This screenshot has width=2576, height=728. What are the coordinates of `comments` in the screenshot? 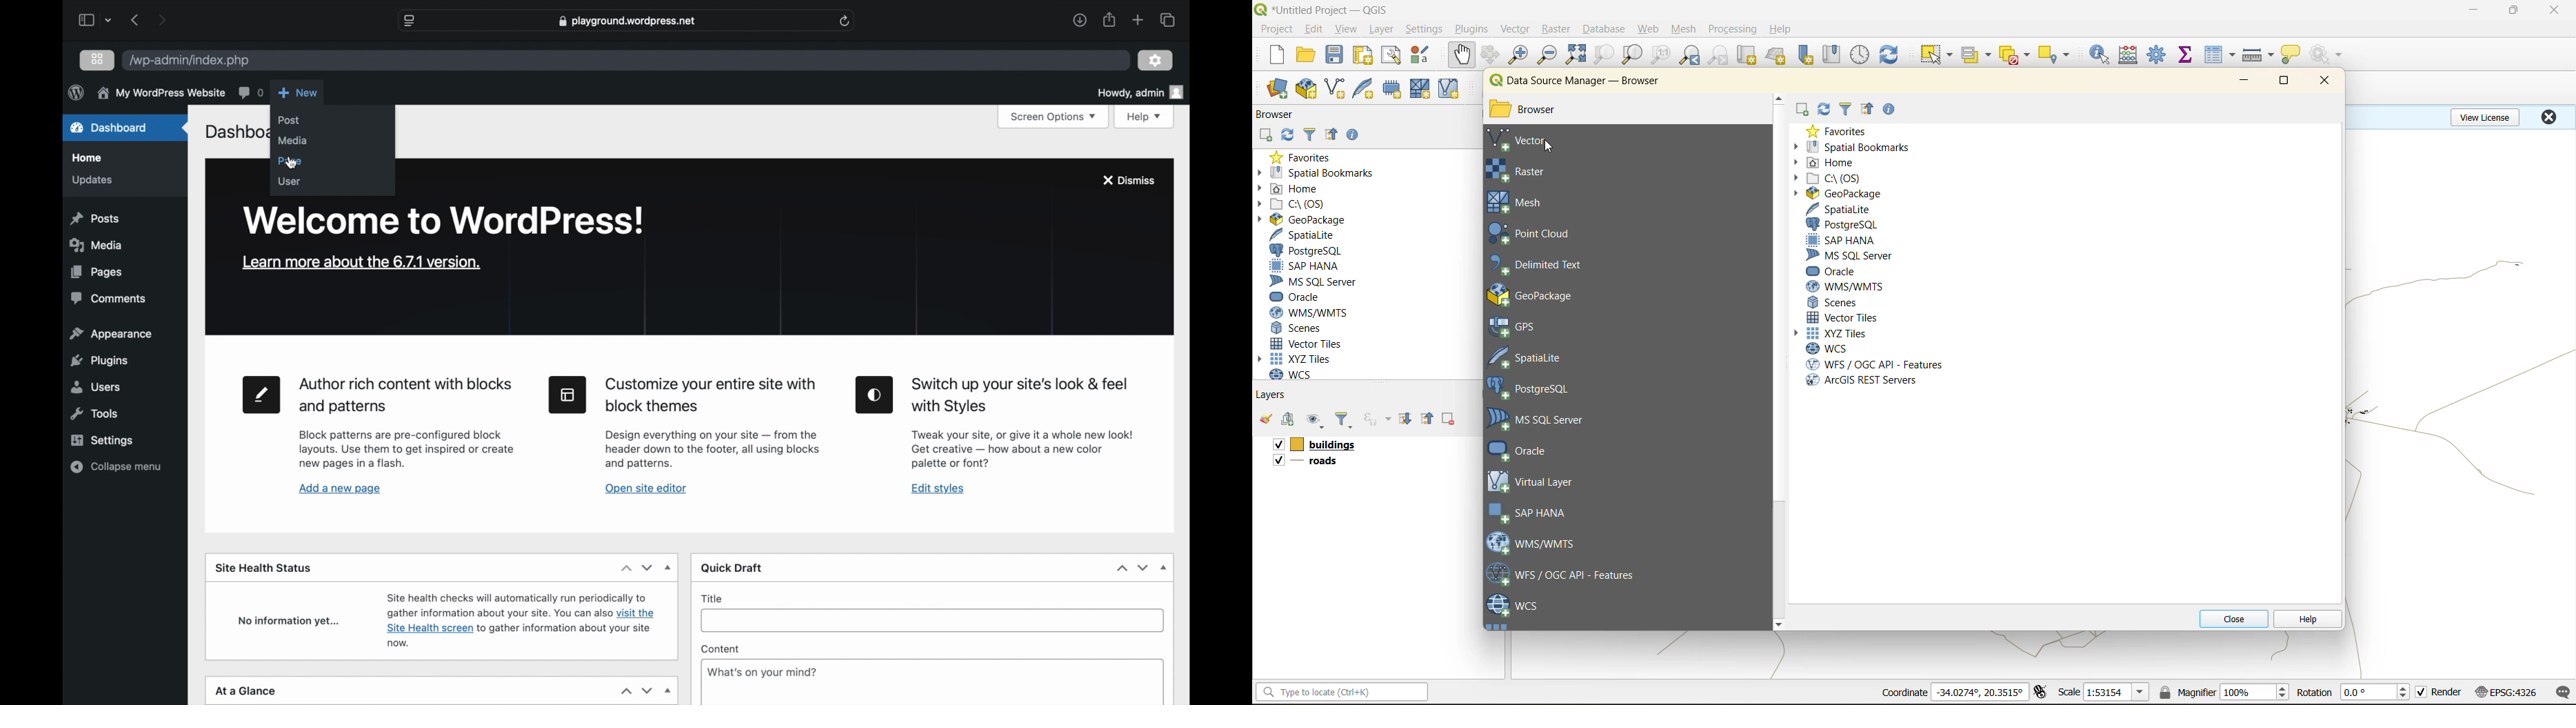 It's located at (110, 298).